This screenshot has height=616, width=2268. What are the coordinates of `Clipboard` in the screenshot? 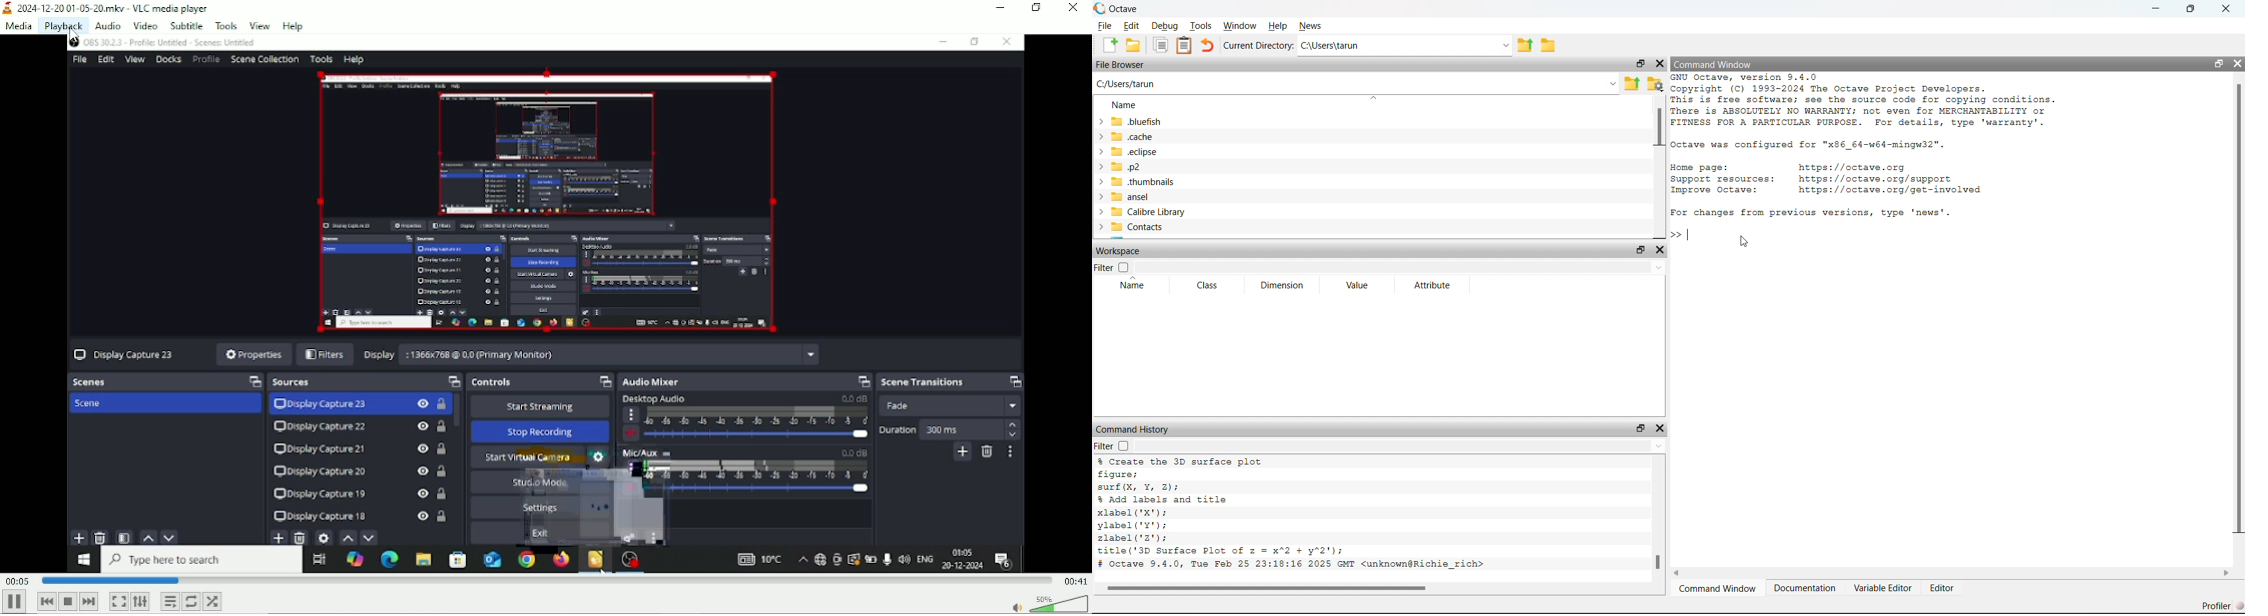 It's located at (1183, 44).